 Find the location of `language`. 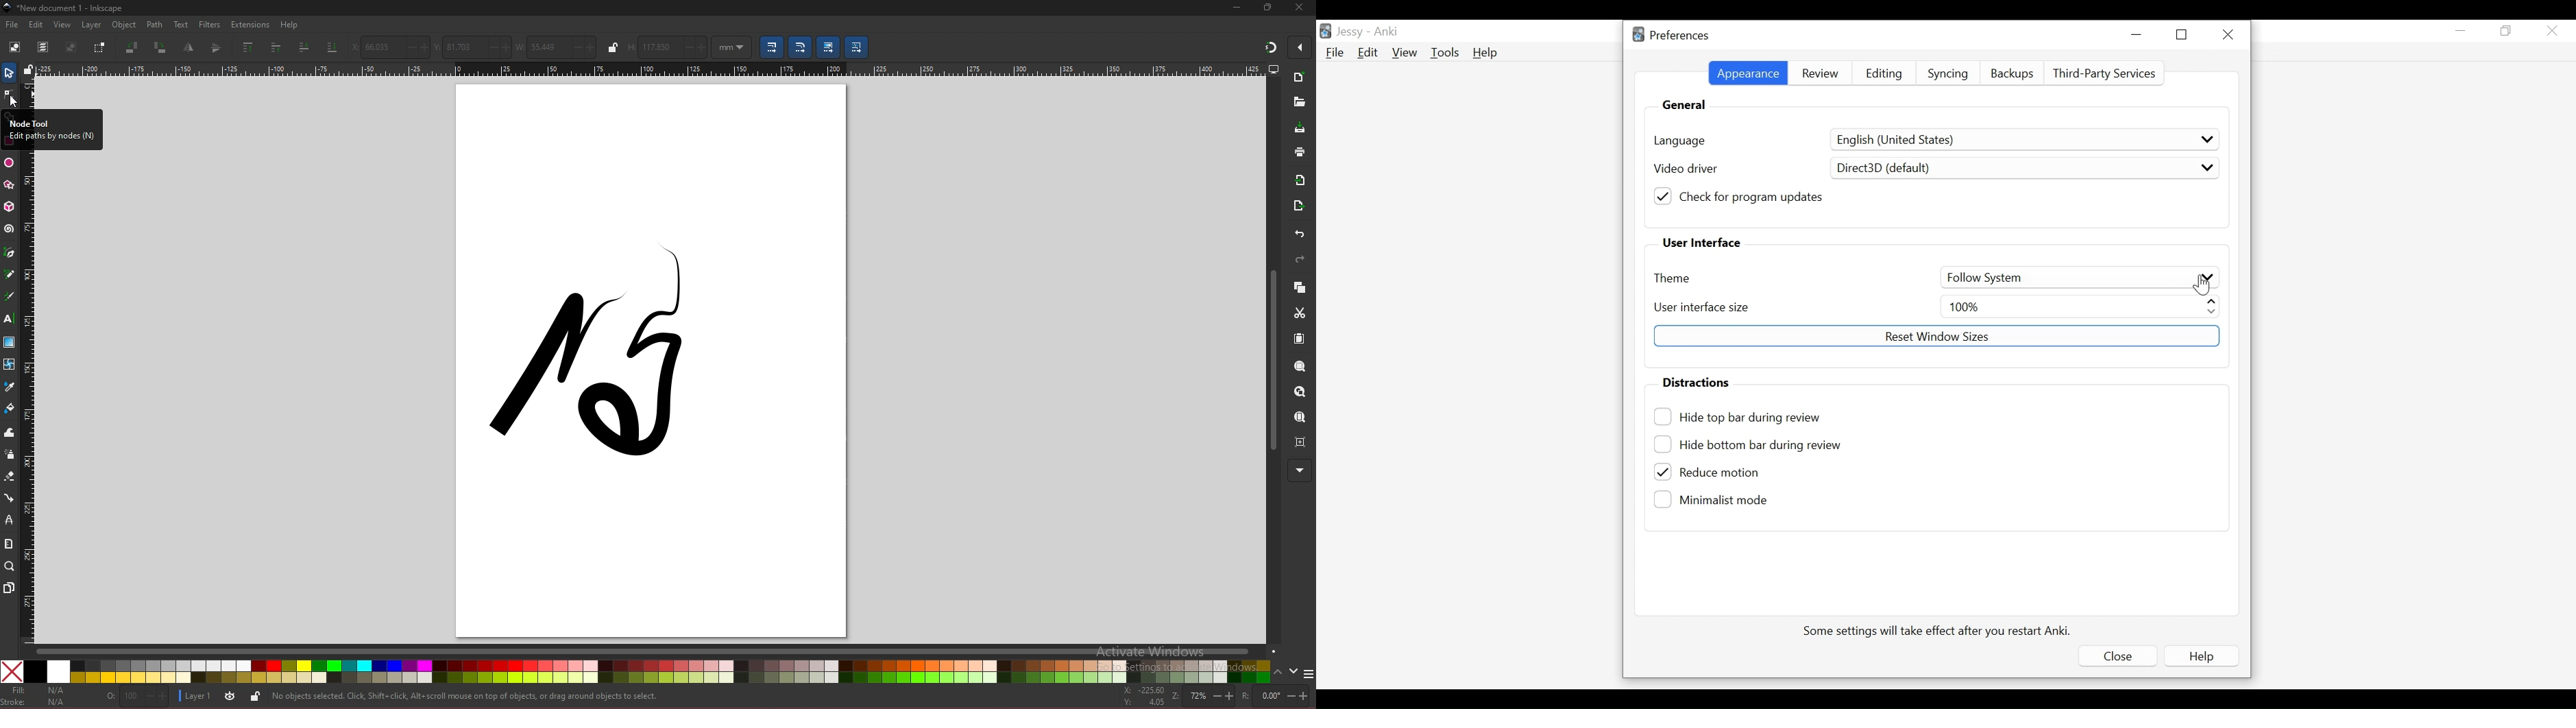

language is located at coordinates (1680, 140).